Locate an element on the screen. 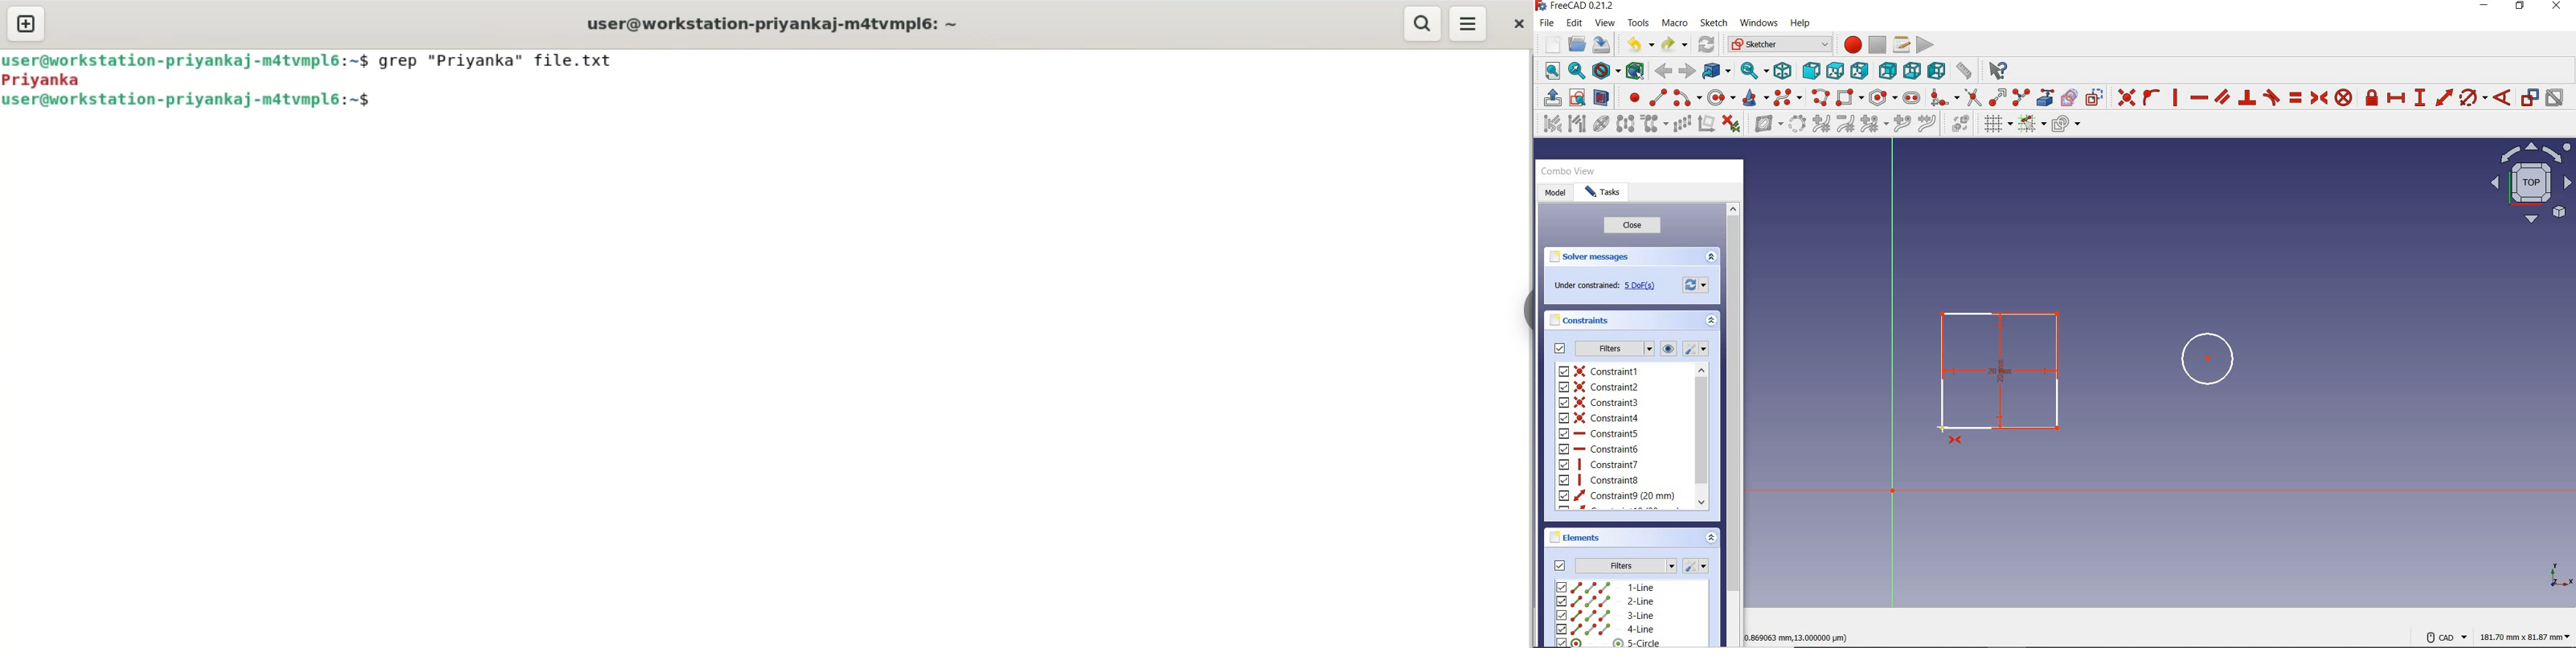 Image resolution: width=2576 pixels, height=672 pixels. extend edge is located at coordinates (1997, 96).